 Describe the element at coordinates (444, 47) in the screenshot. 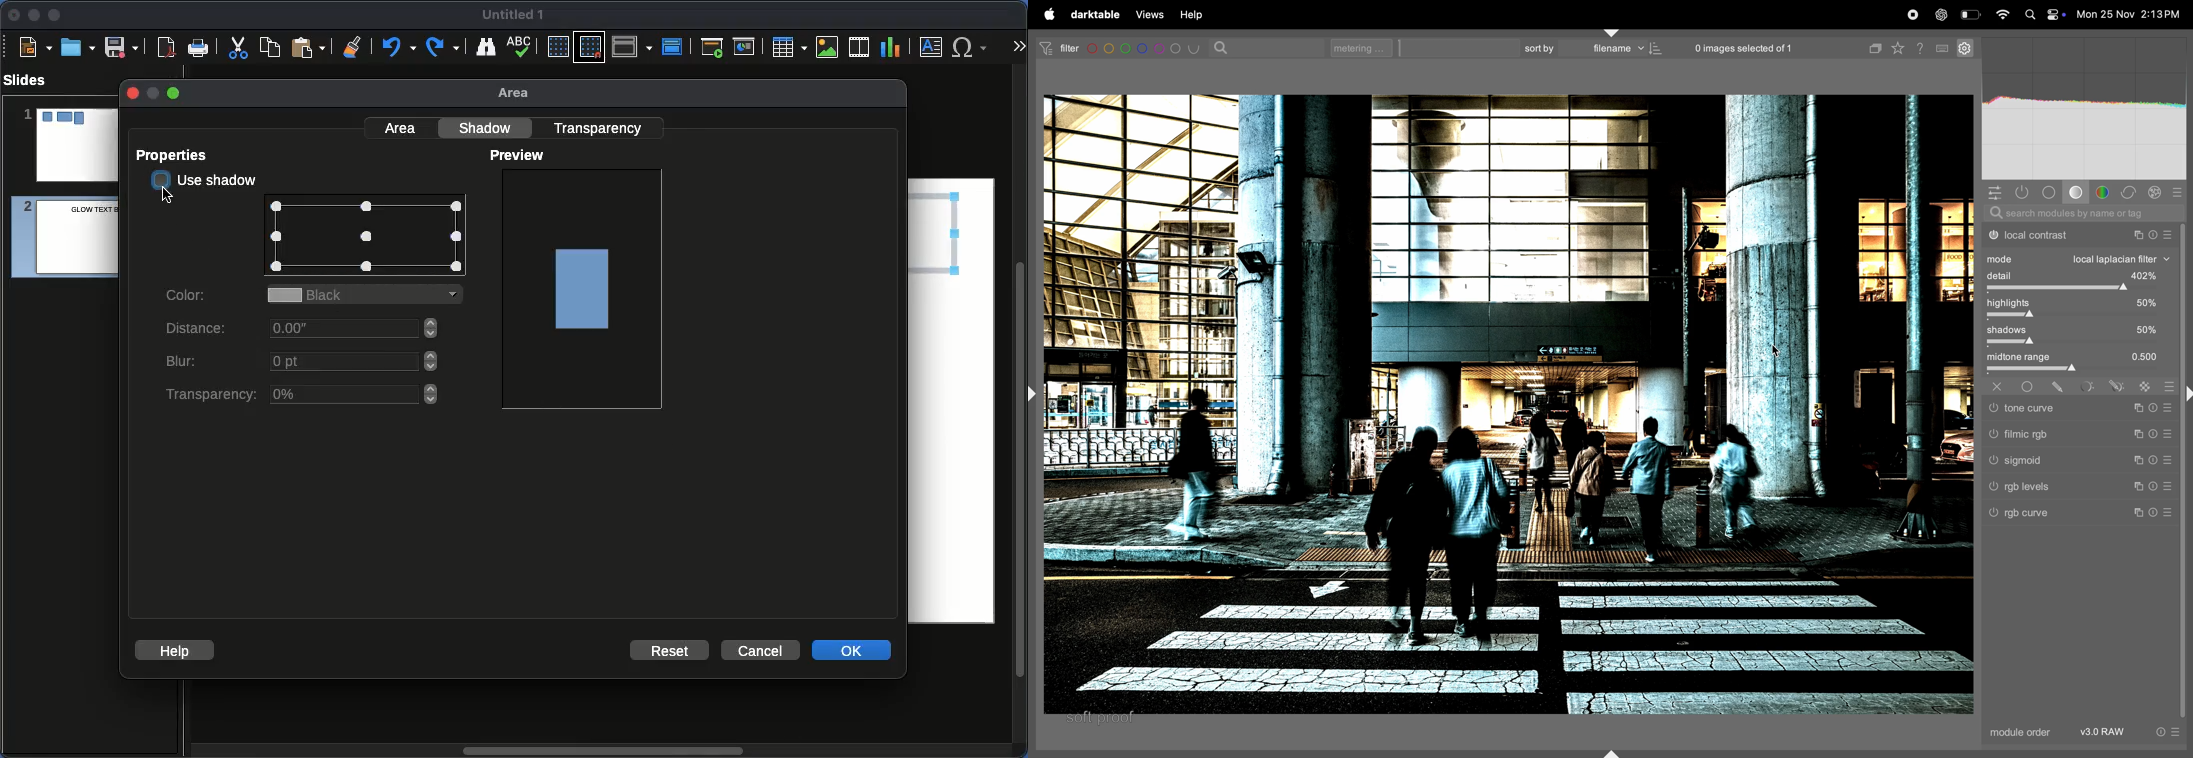

I see `Redo` at that location.